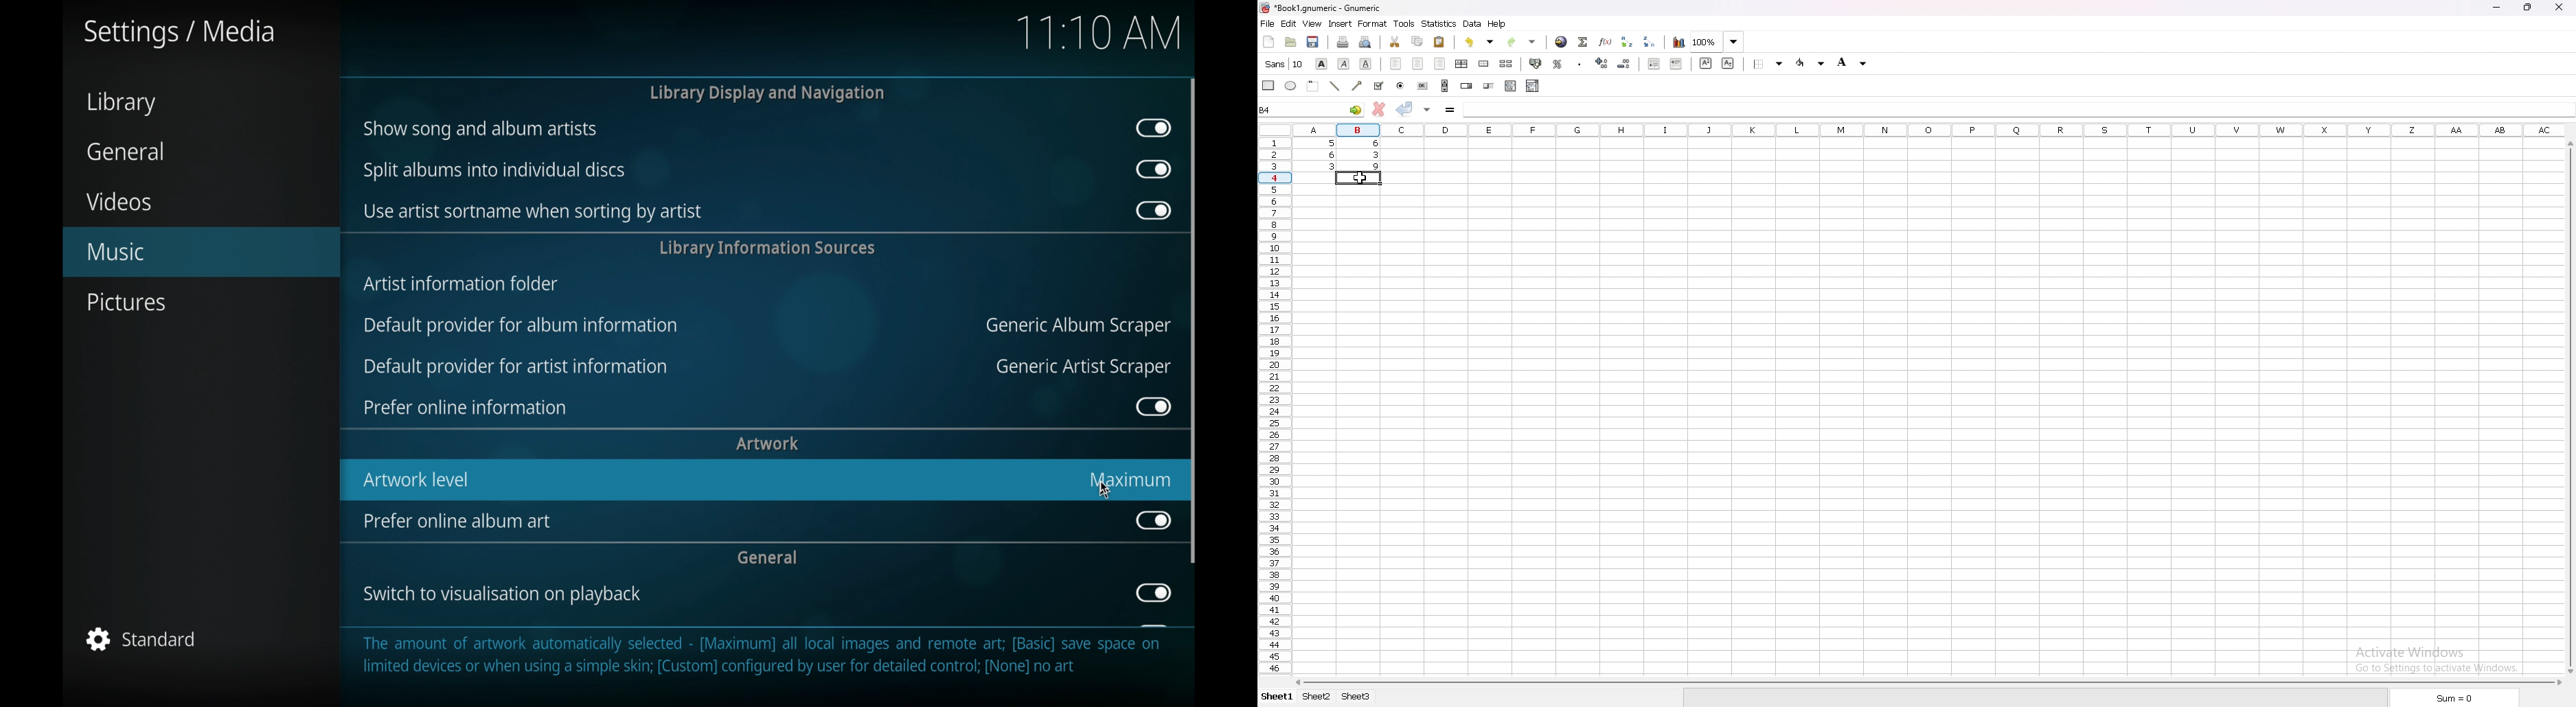  What do you see at coordinates (1461, 63) in the screenshot?
I see `center horizontally` at bounding box center [1461, 63].